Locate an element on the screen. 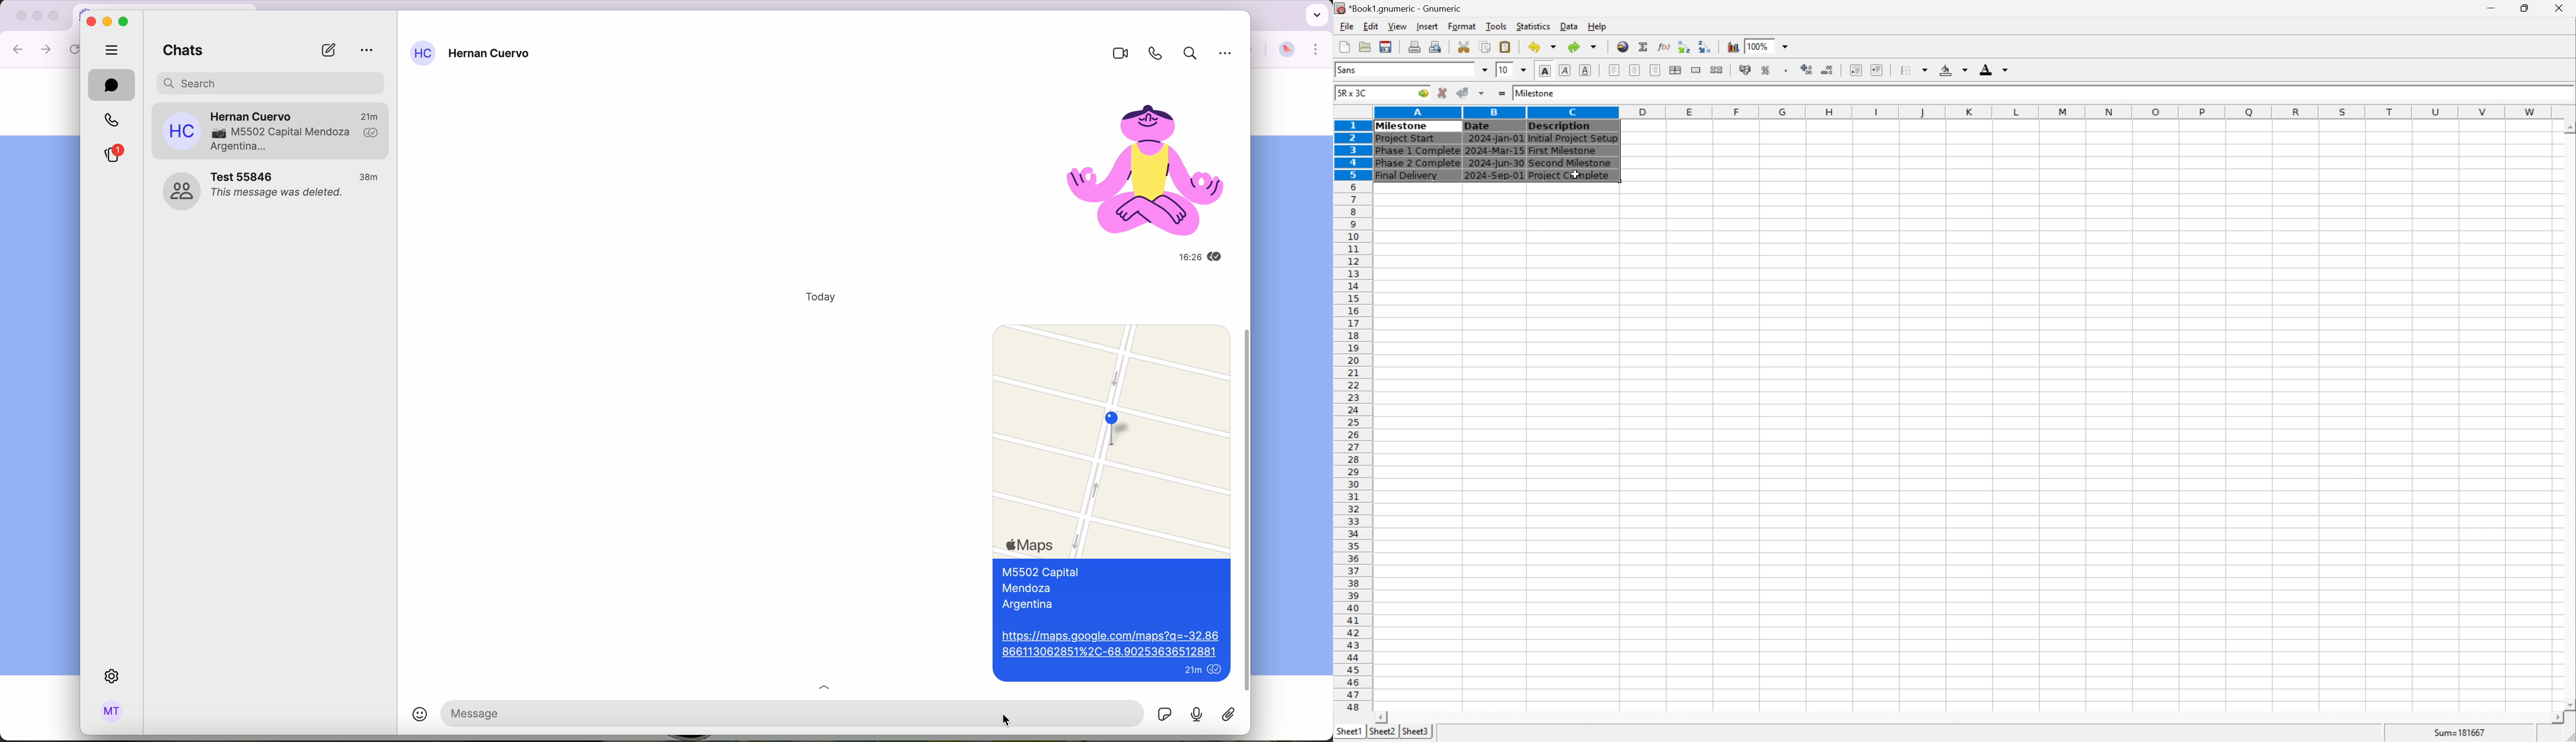 Image resolution: width=2576 pixels, height=756 pixels. edit is located at coordinates (1372, 26).